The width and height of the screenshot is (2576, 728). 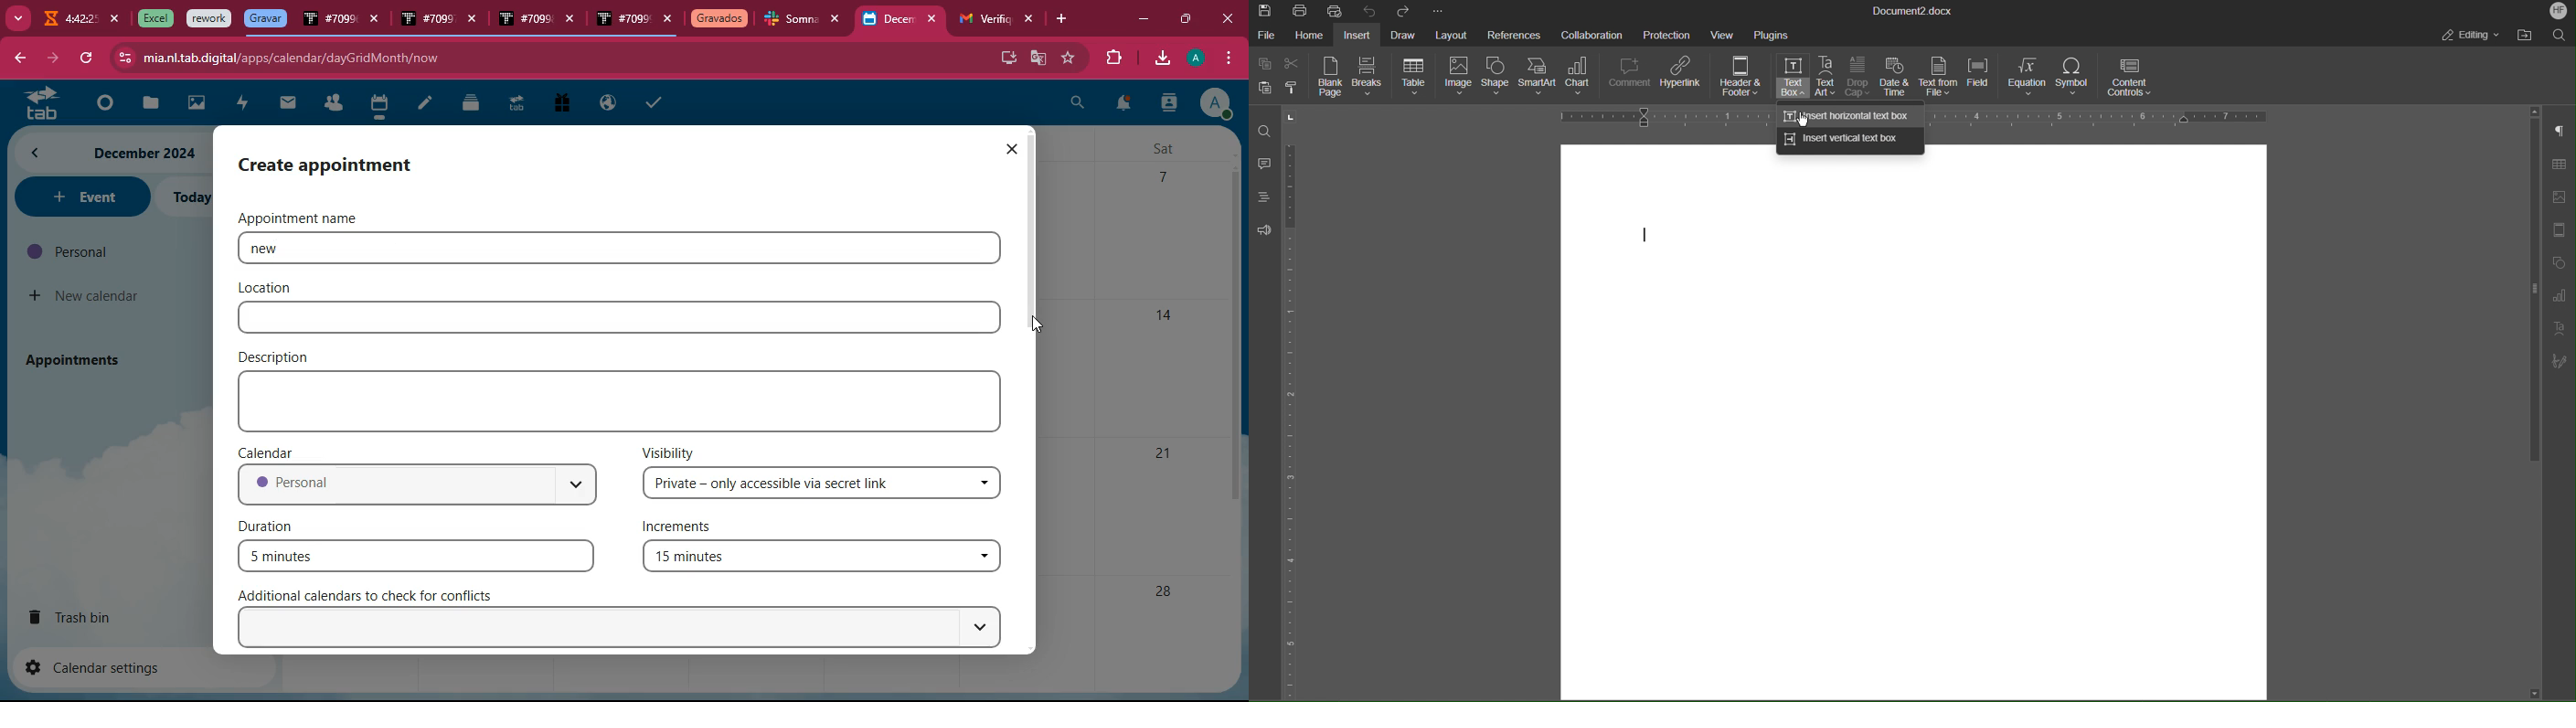 I want to click on more, so click(x=16, y=16).